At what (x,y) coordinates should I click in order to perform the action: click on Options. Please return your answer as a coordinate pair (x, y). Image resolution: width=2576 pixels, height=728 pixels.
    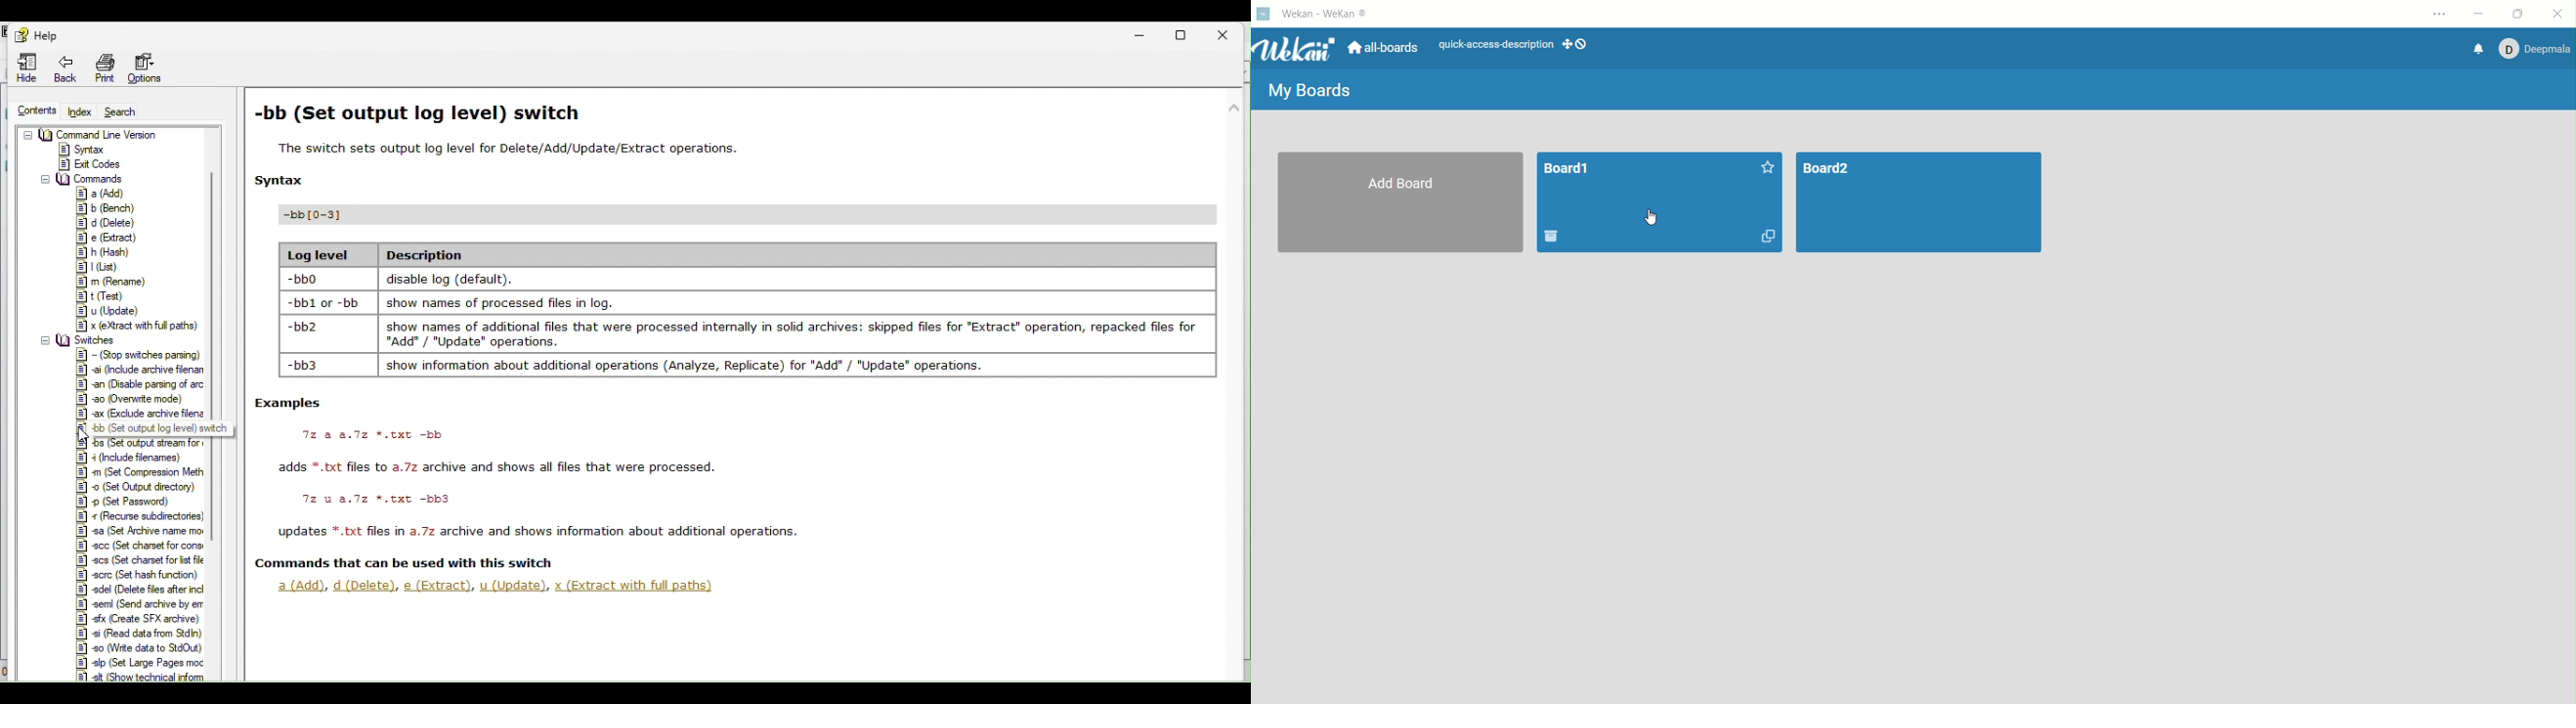
    Looking at the image, I should click on (155, 68).